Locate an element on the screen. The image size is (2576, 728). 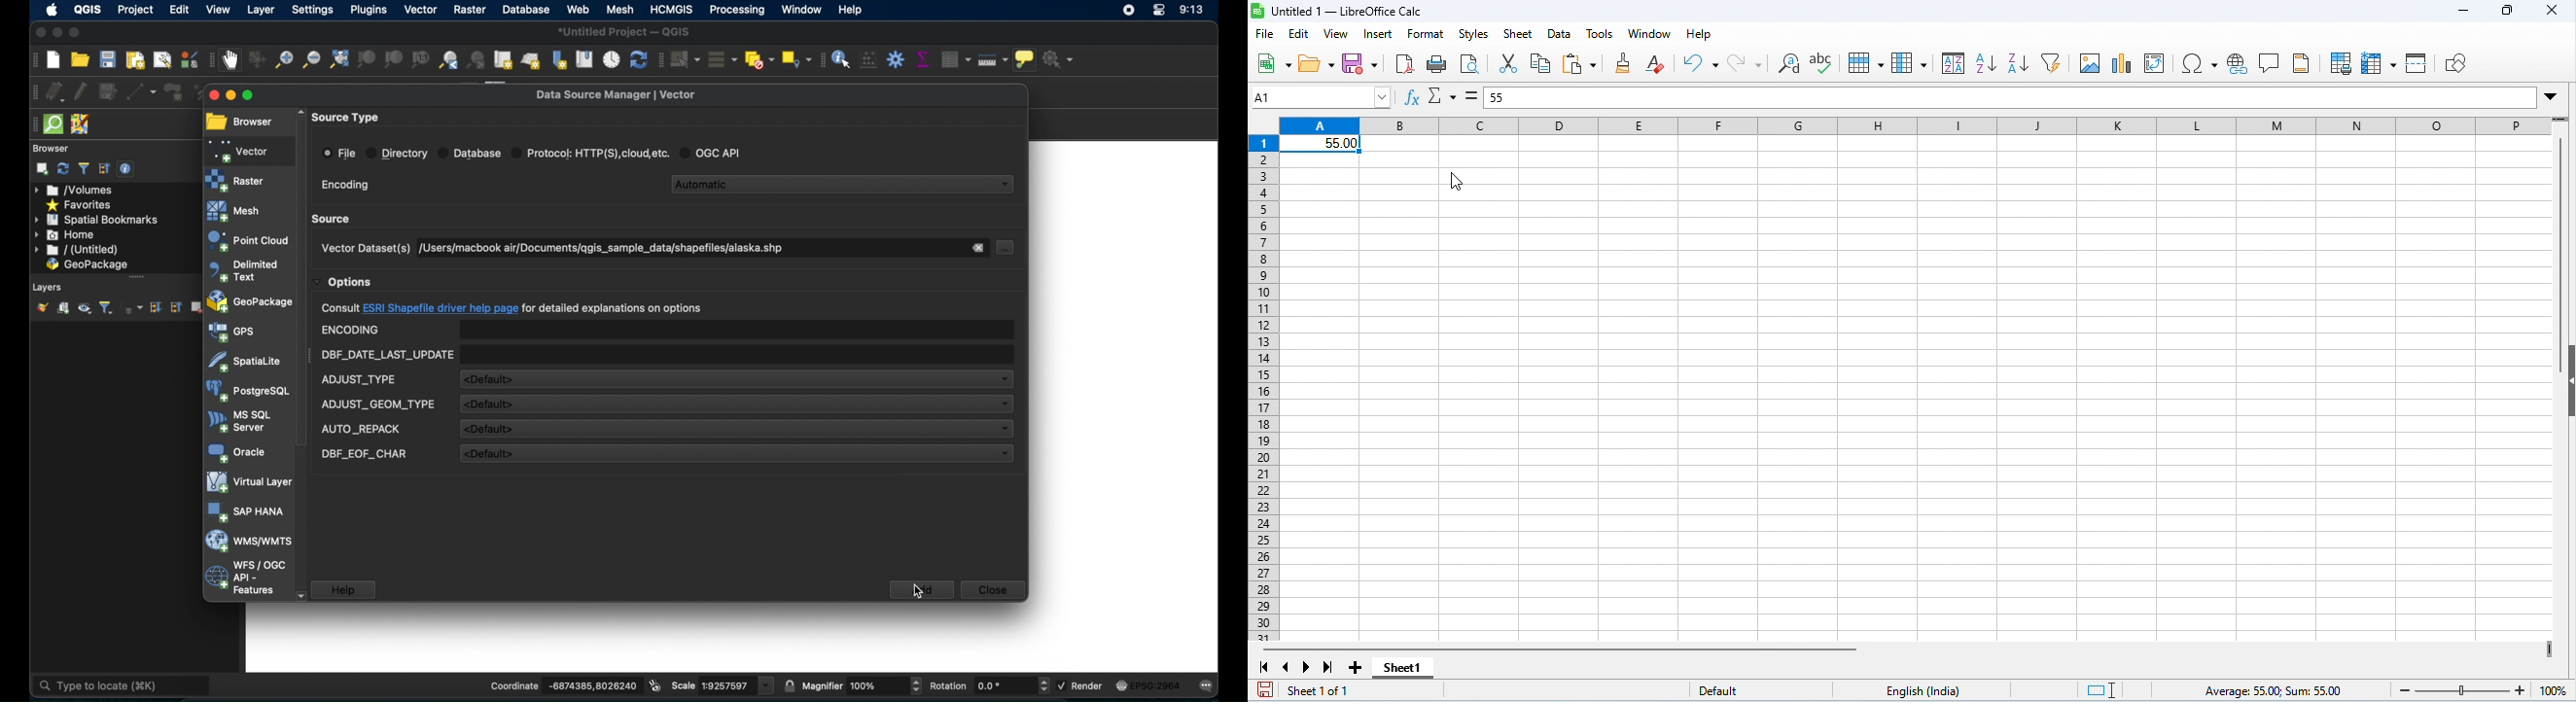
filter legend by expression is located at coordinates (135, 309).